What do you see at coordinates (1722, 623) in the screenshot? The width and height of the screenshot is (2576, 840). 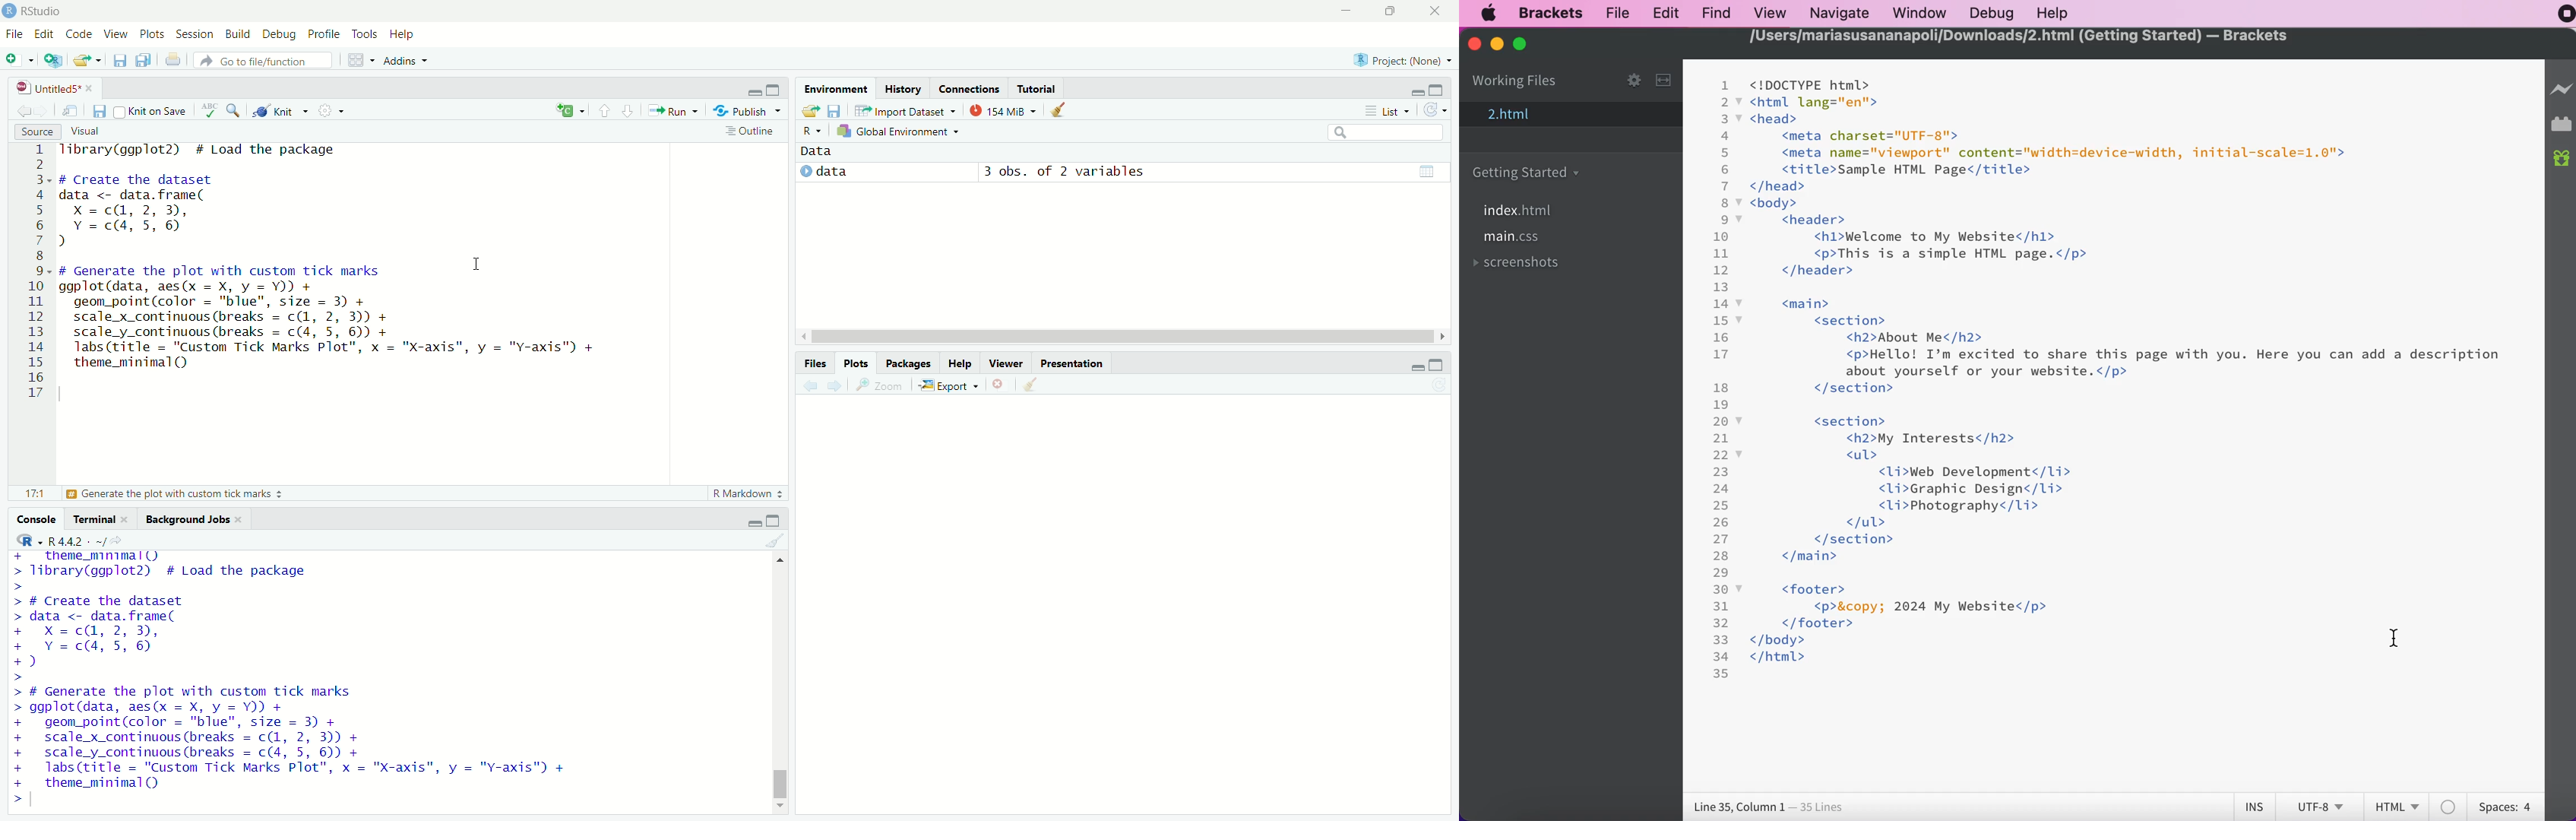 I see `32` at bounding box center [1722, 623].